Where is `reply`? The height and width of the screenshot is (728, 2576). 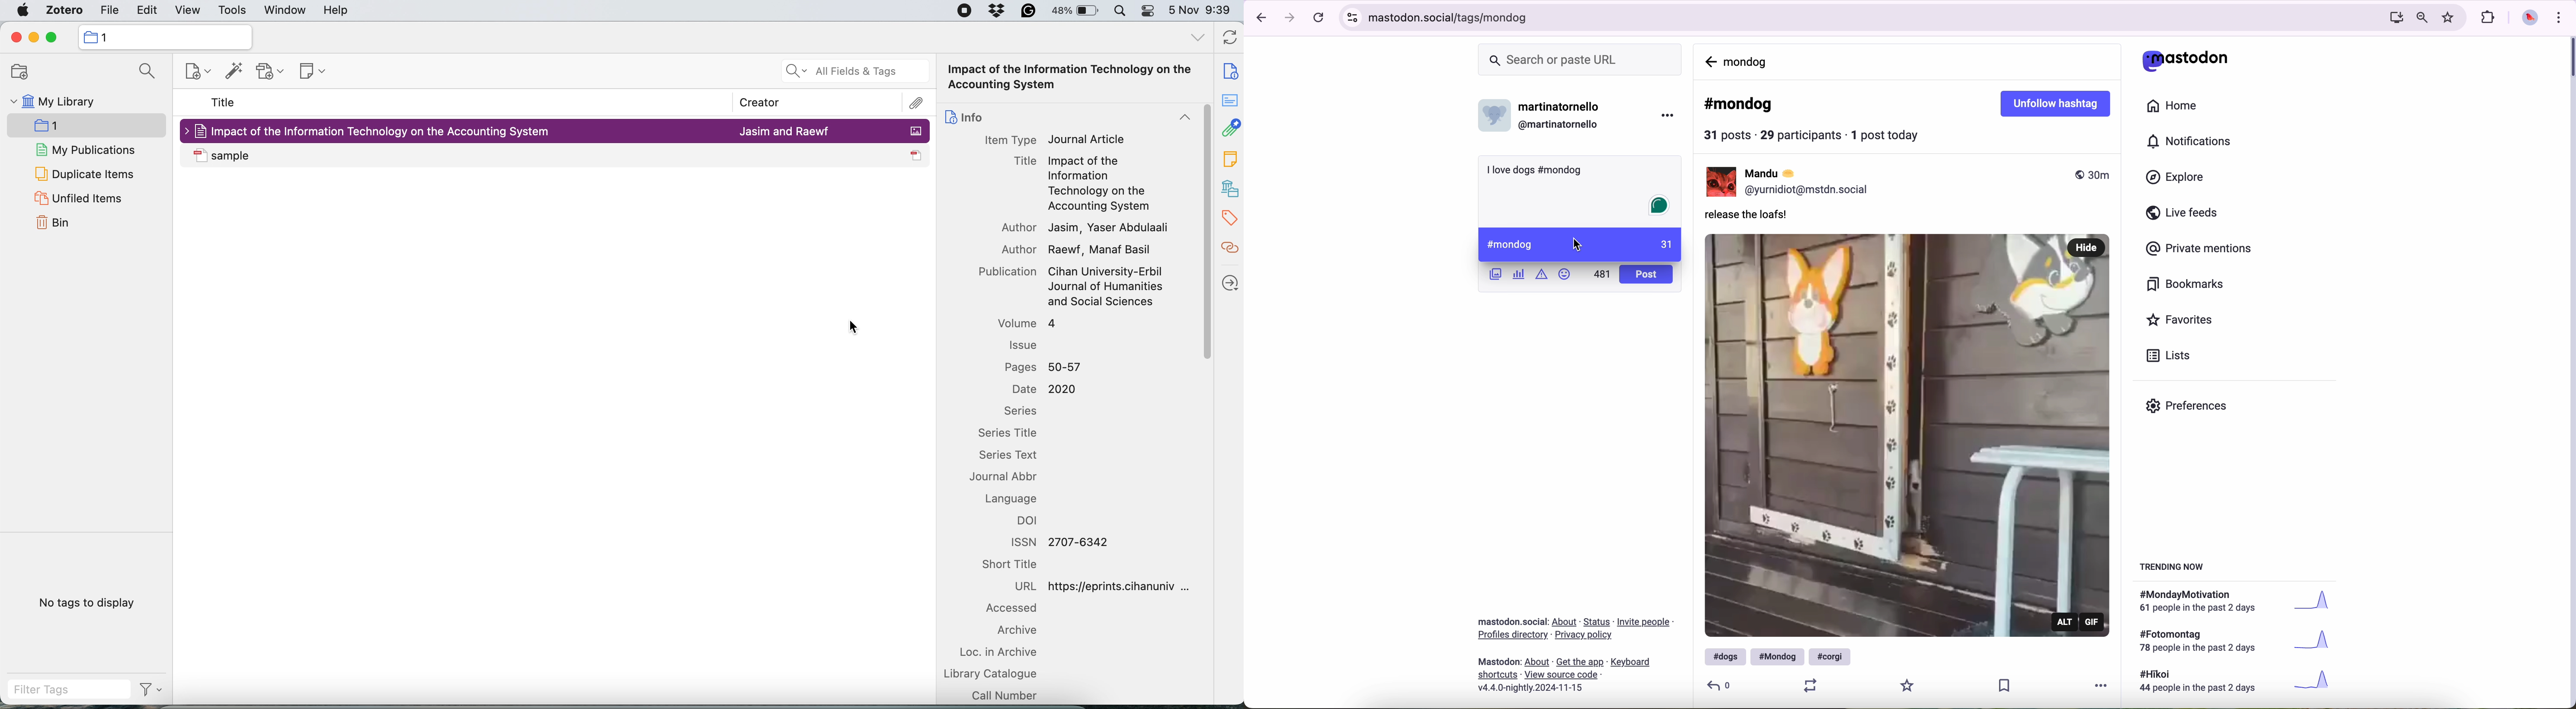 reply is located at coordinates (1720, 685).